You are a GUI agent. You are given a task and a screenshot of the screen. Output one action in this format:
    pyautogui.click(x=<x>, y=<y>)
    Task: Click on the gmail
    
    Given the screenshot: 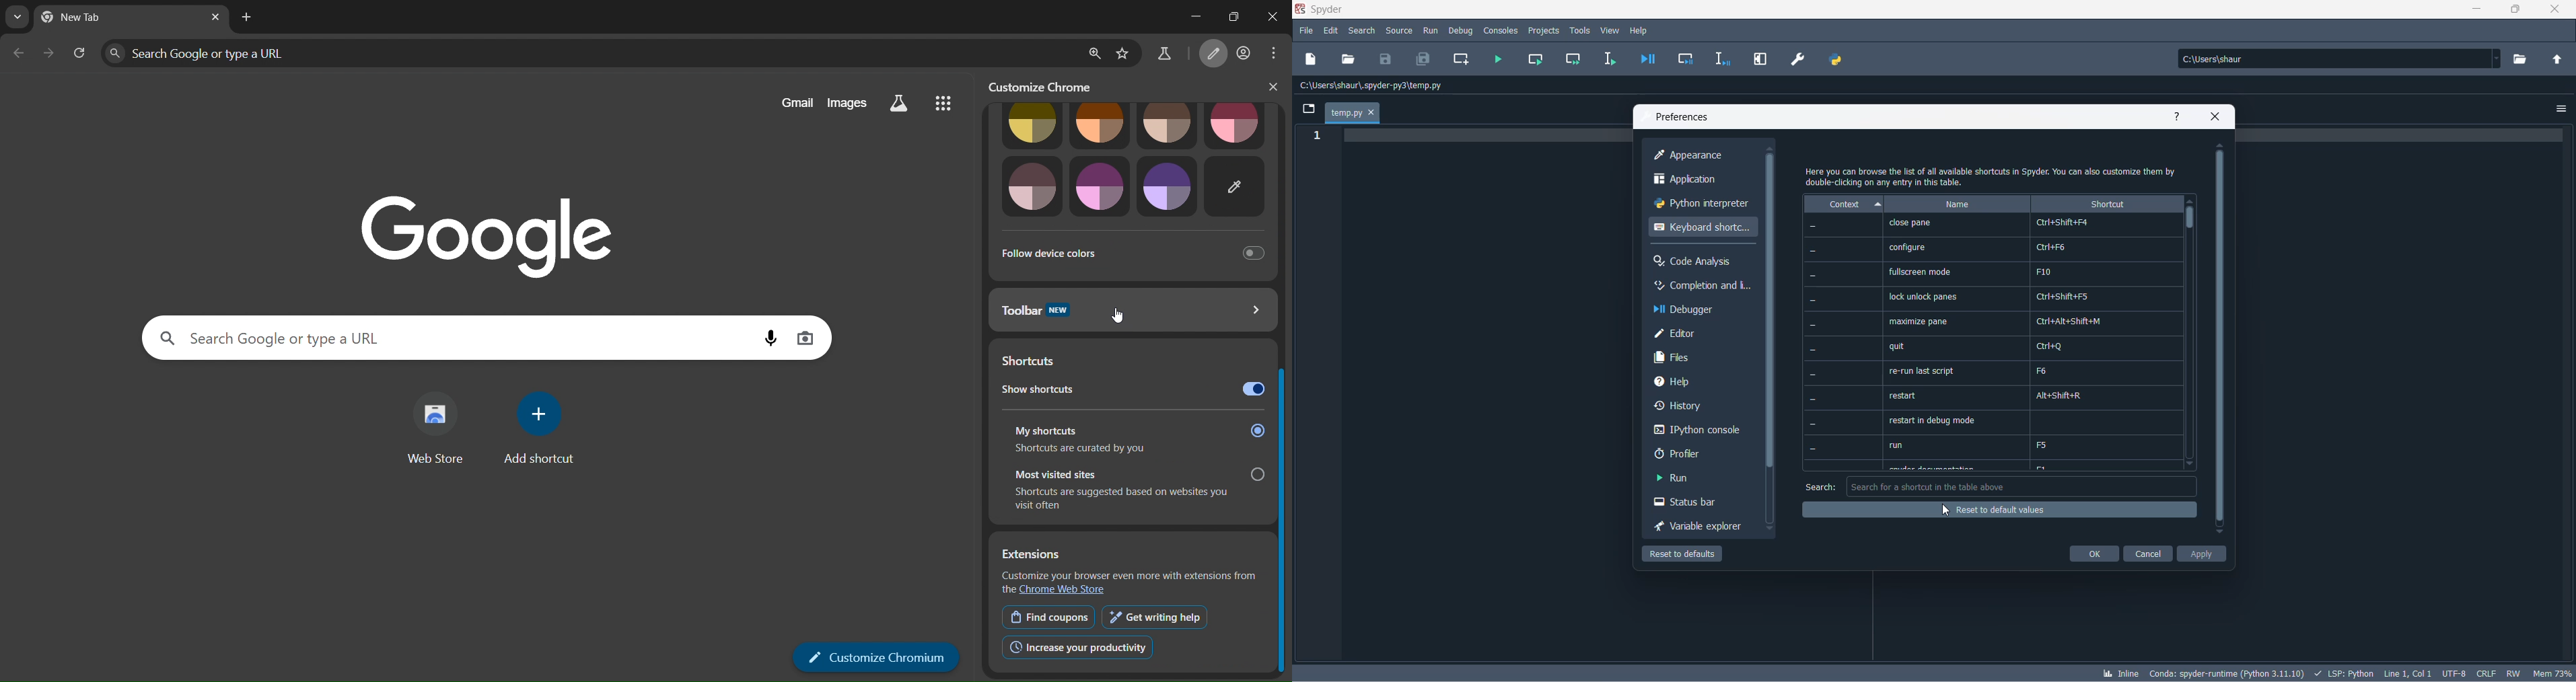 What is the action you would take?
    pyautogui.click(x=793, y=103)
    